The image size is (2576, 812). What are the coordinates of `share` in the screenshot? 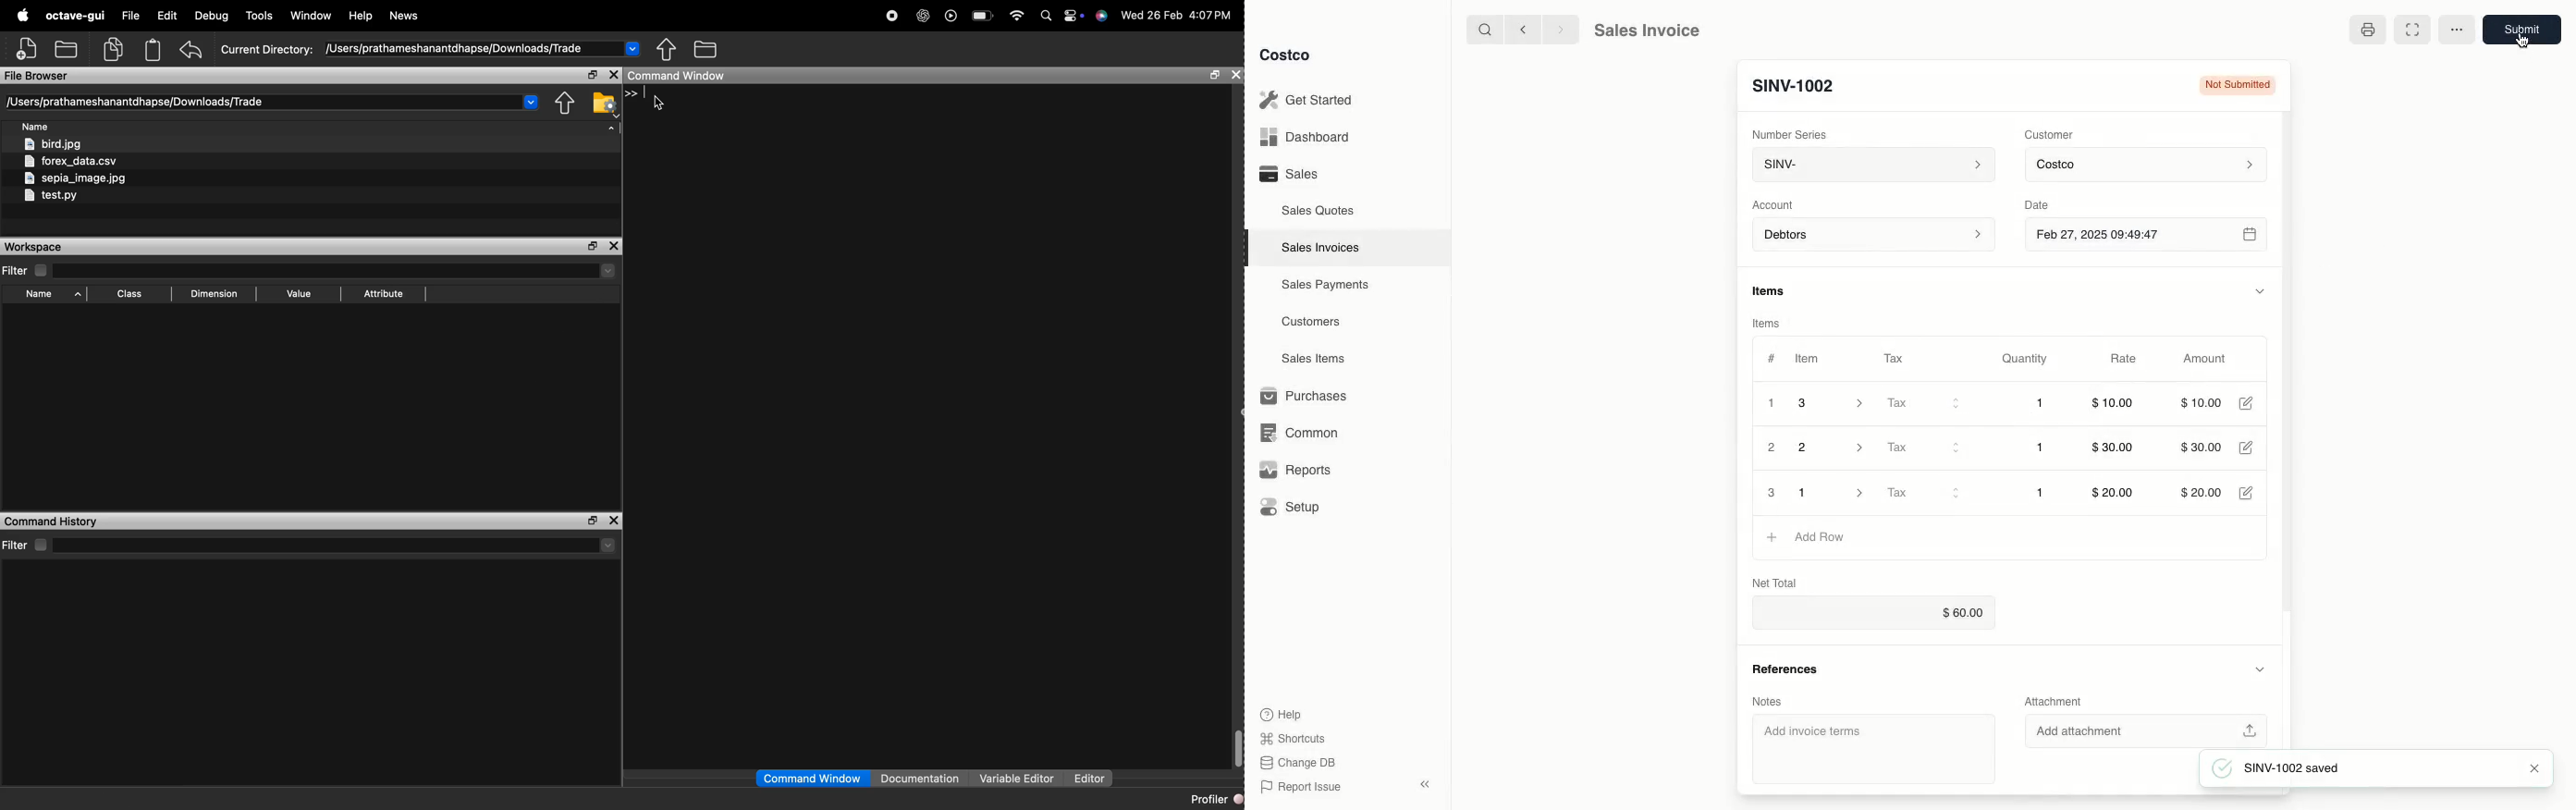 It's located at (667, 48).